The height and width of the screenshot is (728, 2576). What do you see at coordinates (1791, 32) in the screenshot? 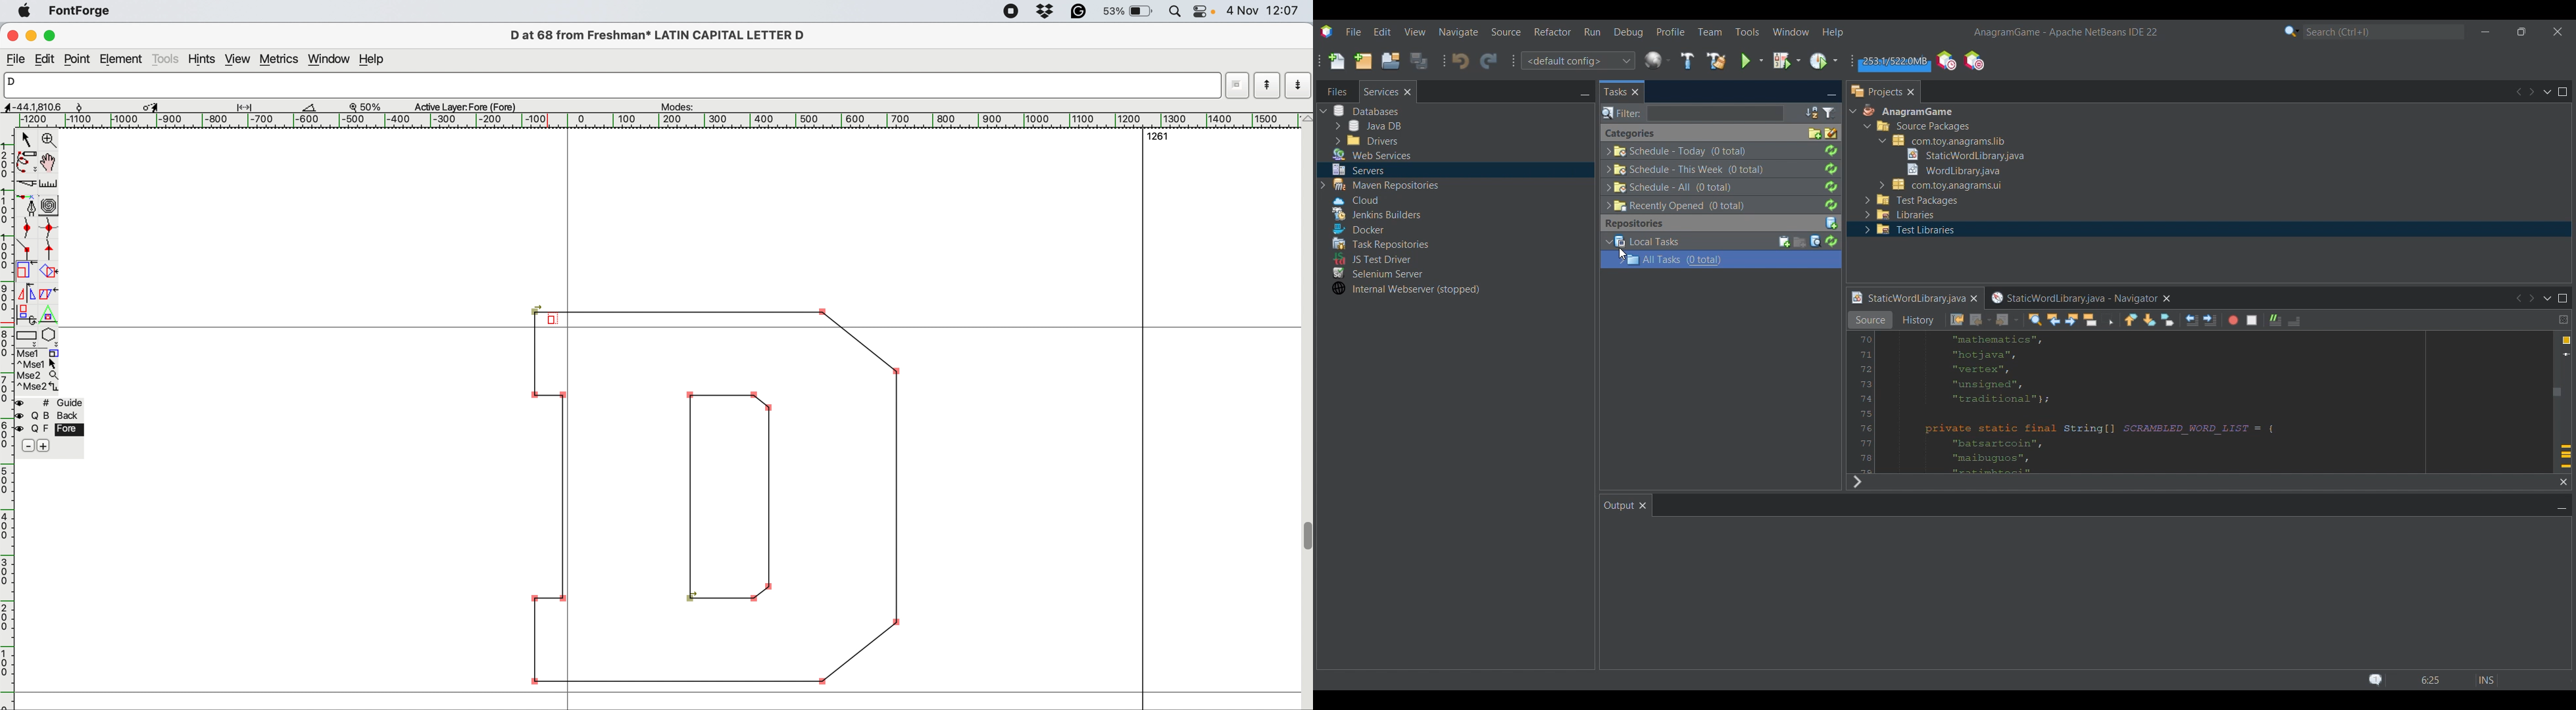
I see `Window menu` at bounding box center [1791, 32].